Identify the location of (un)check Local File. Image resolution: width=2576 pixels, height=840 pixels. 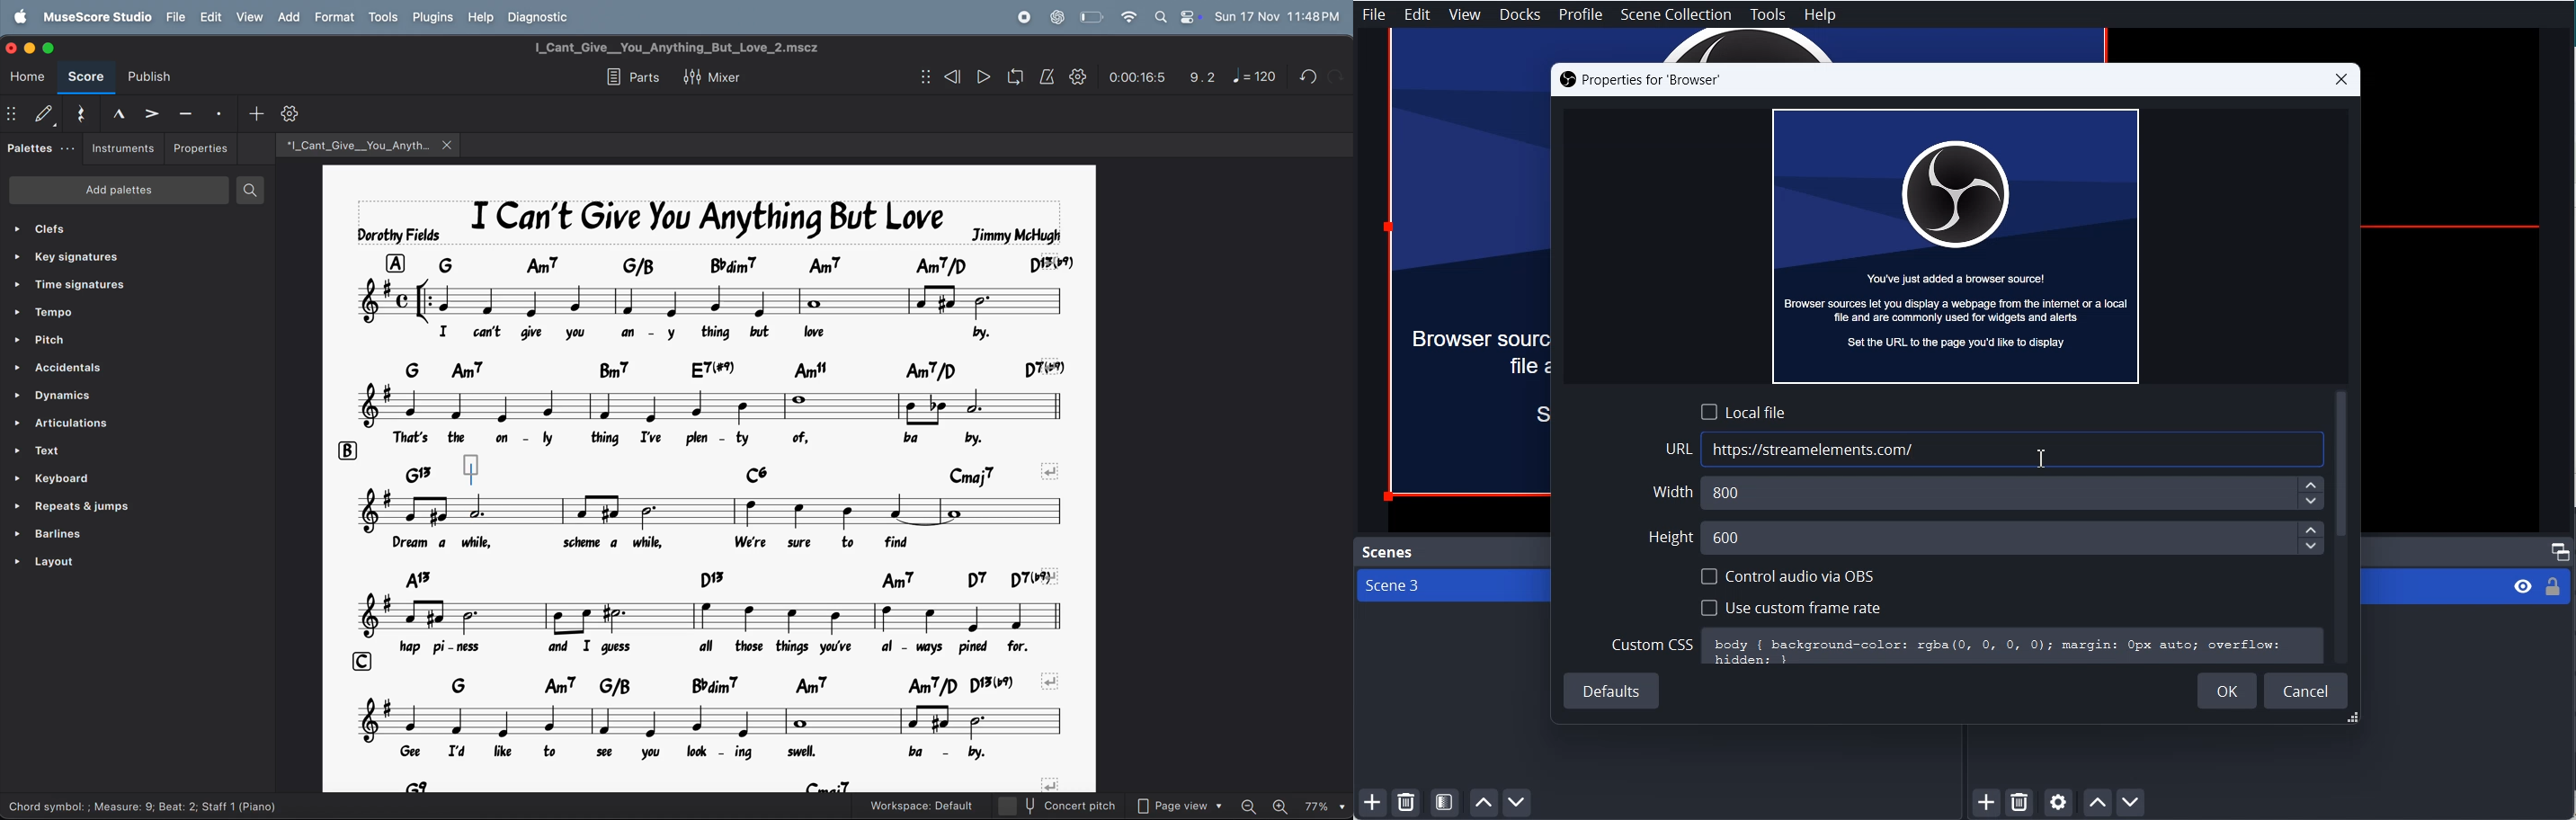
(1743, 411).